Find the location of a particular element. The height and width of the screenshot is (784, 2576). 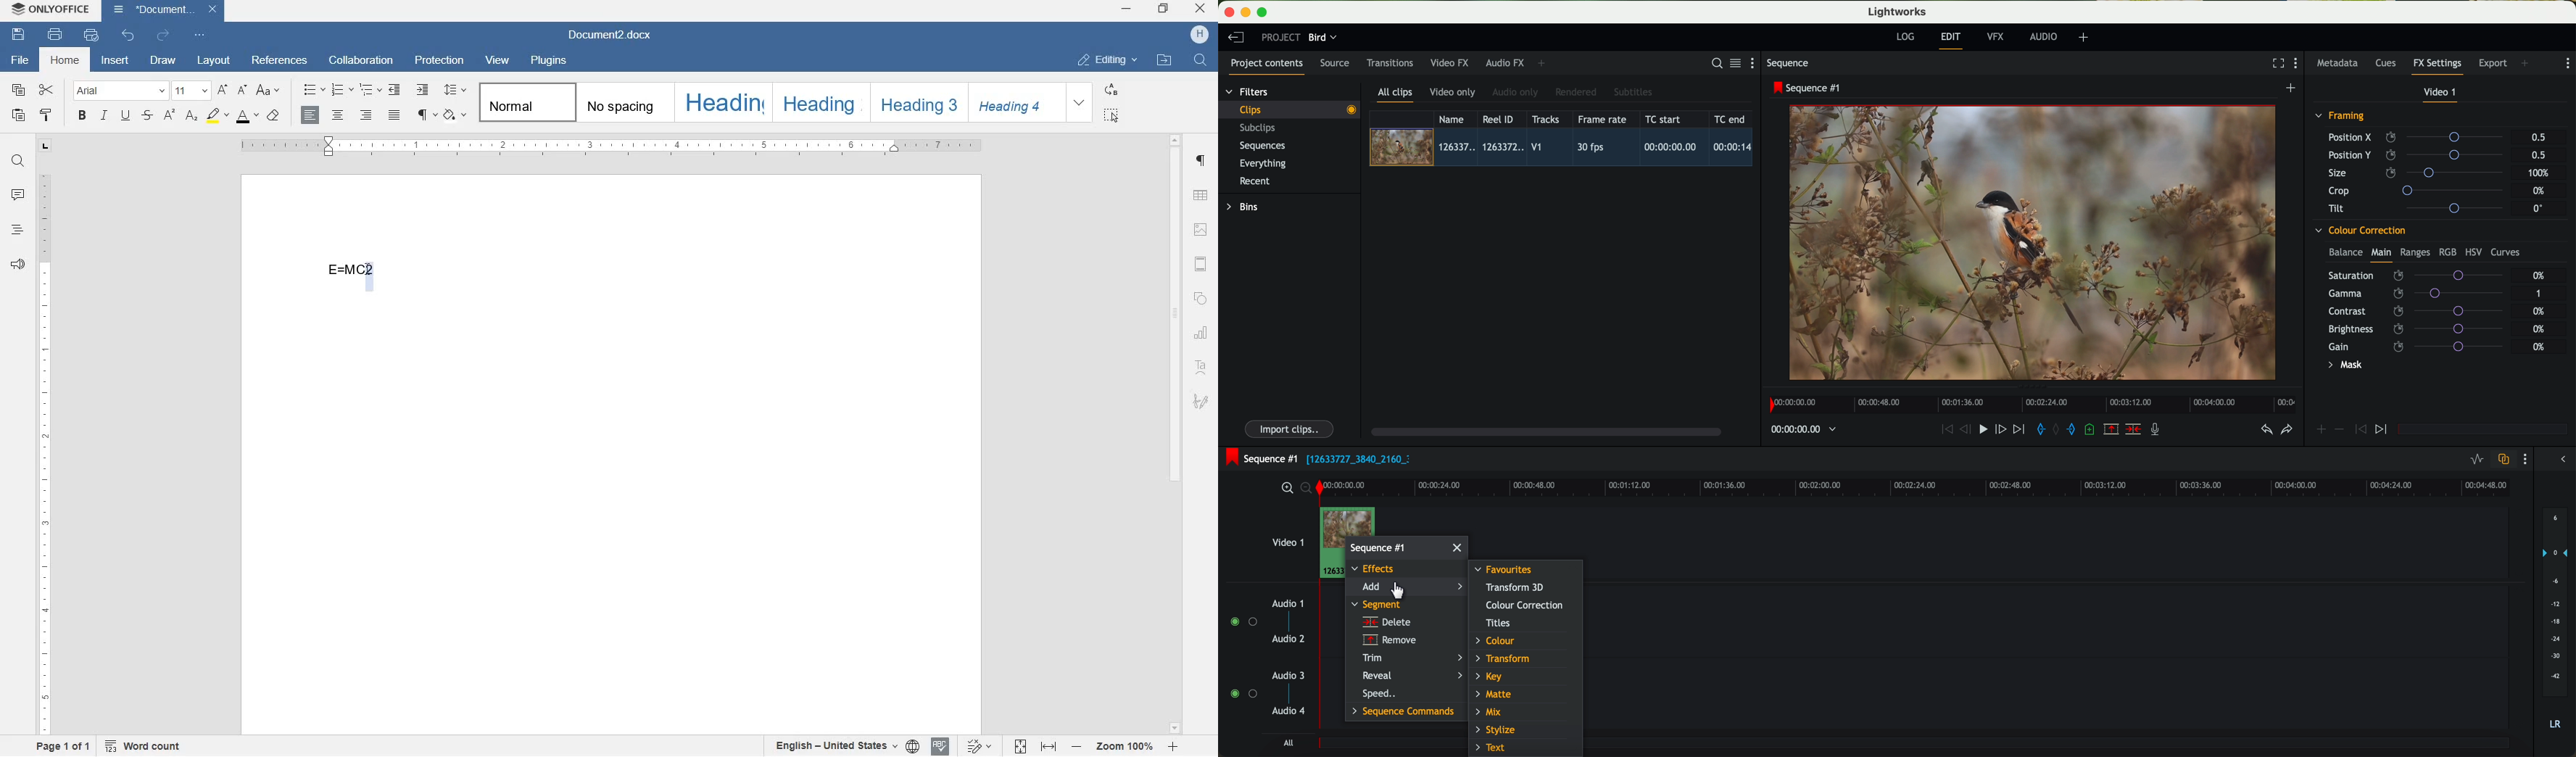

table is located at coordinates (1201, 196).